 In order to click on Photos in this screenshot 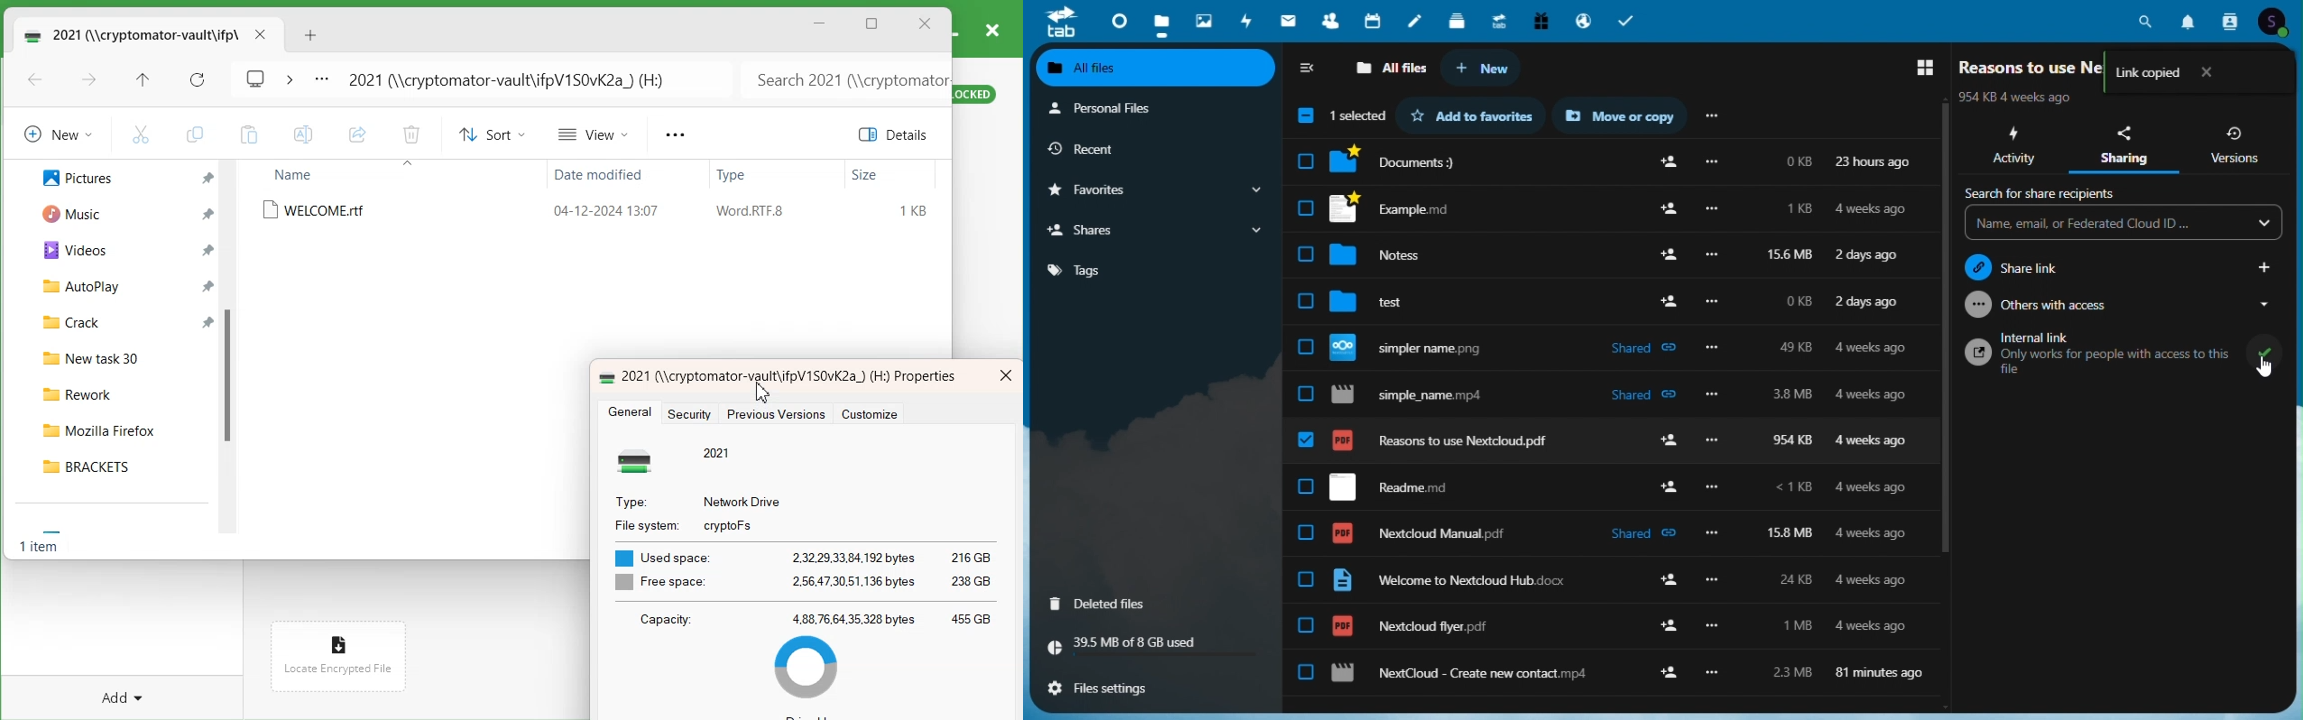, I will do `click(1204, 19)`.